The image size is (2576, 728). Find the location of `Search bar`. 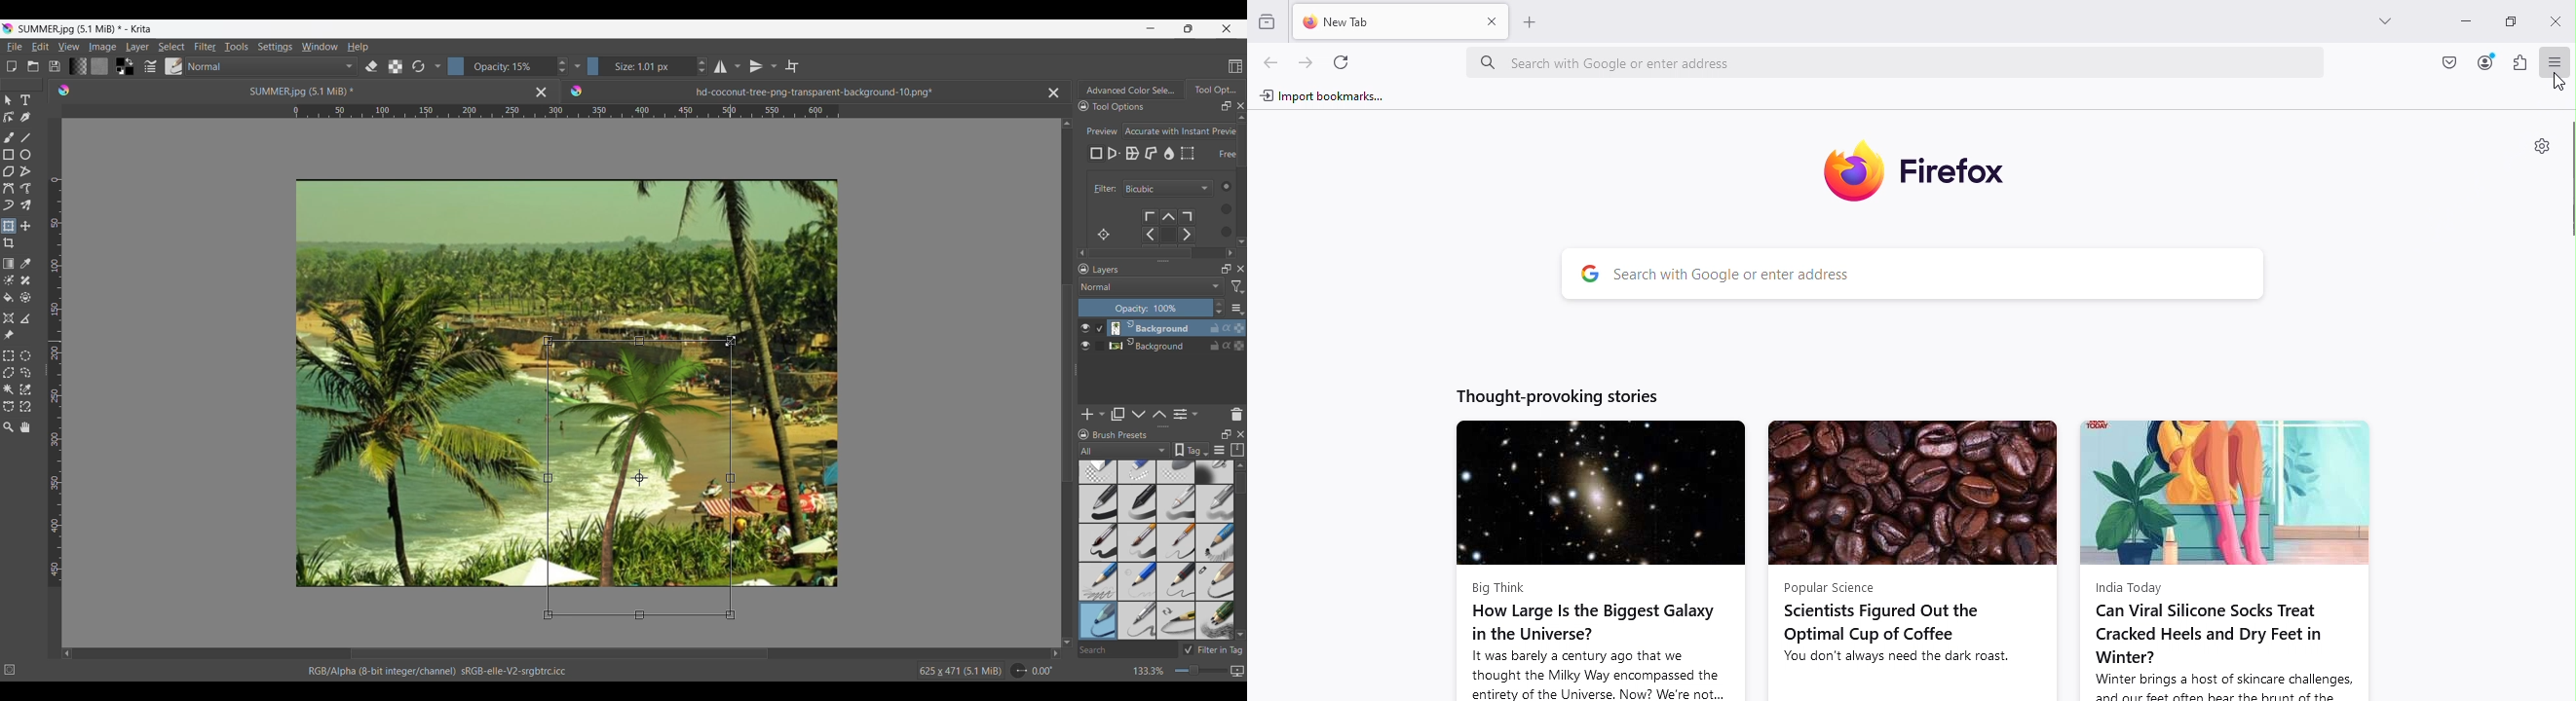

Search bar is located at coordinates (1943, 277).